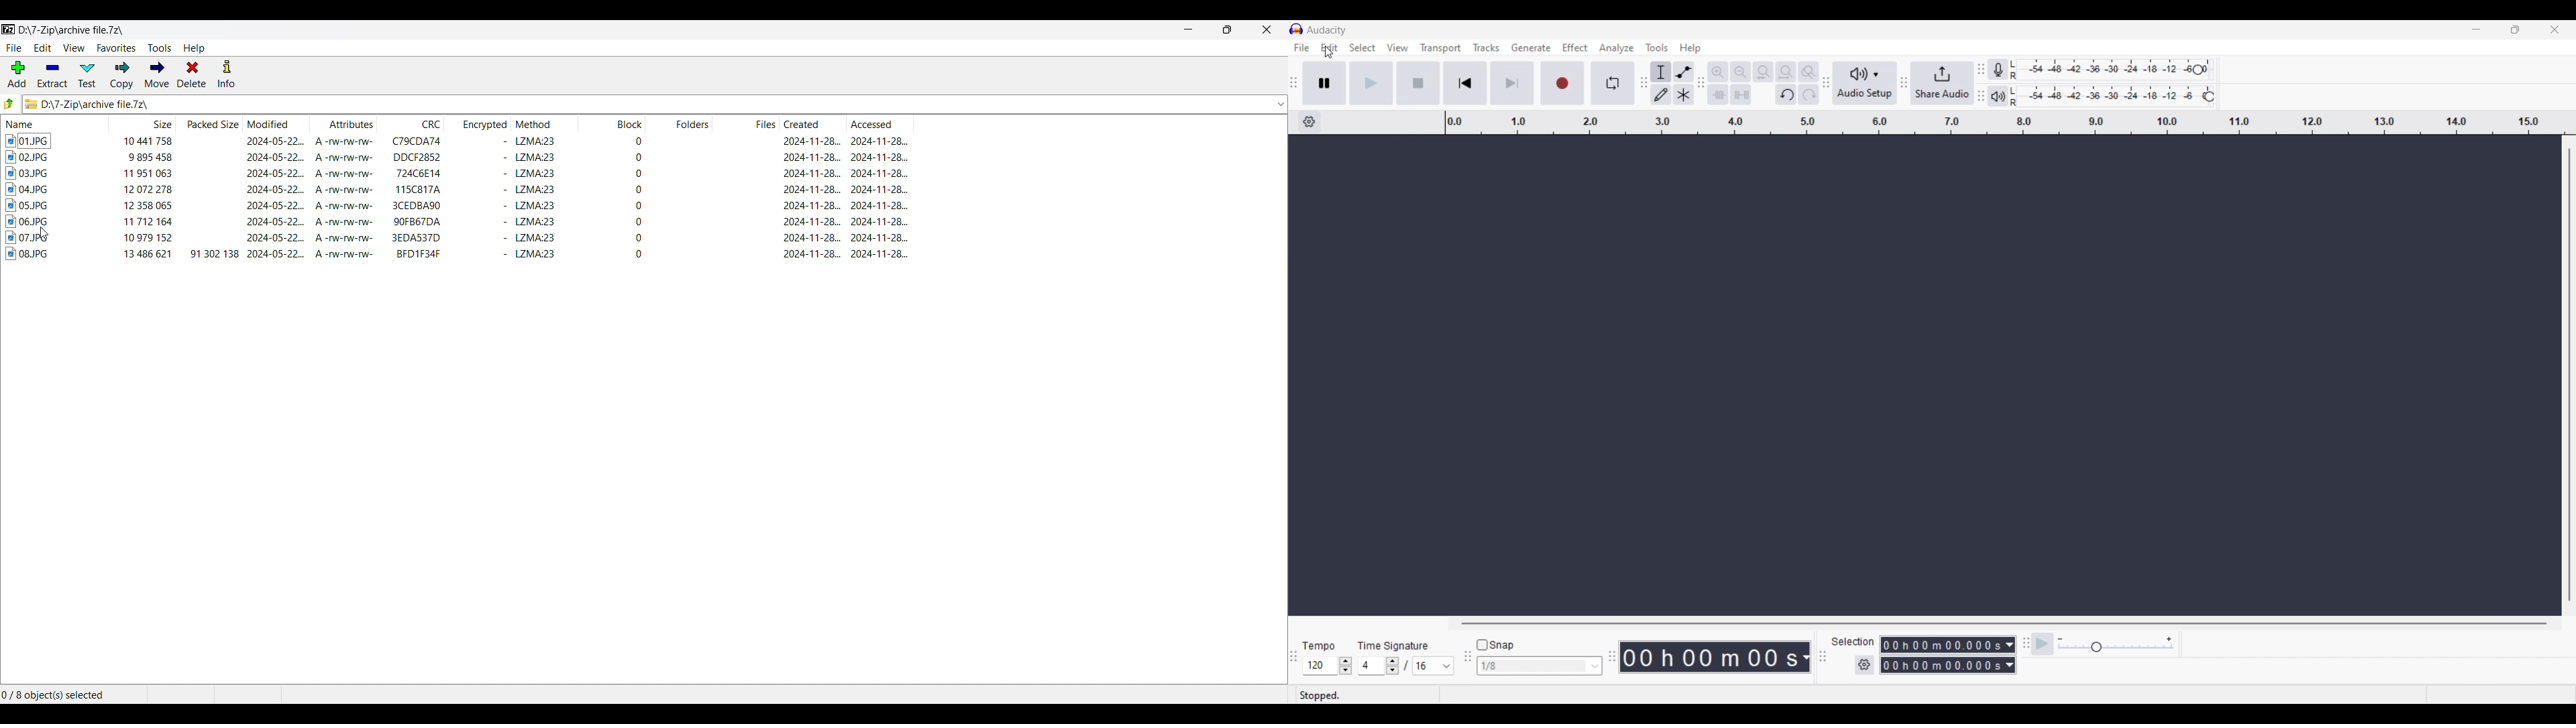 This screenshot has height=728, width=2576. Describe the element at coordinates (1683, 72) in the screenshot. I see `Envelop tool` at that location.